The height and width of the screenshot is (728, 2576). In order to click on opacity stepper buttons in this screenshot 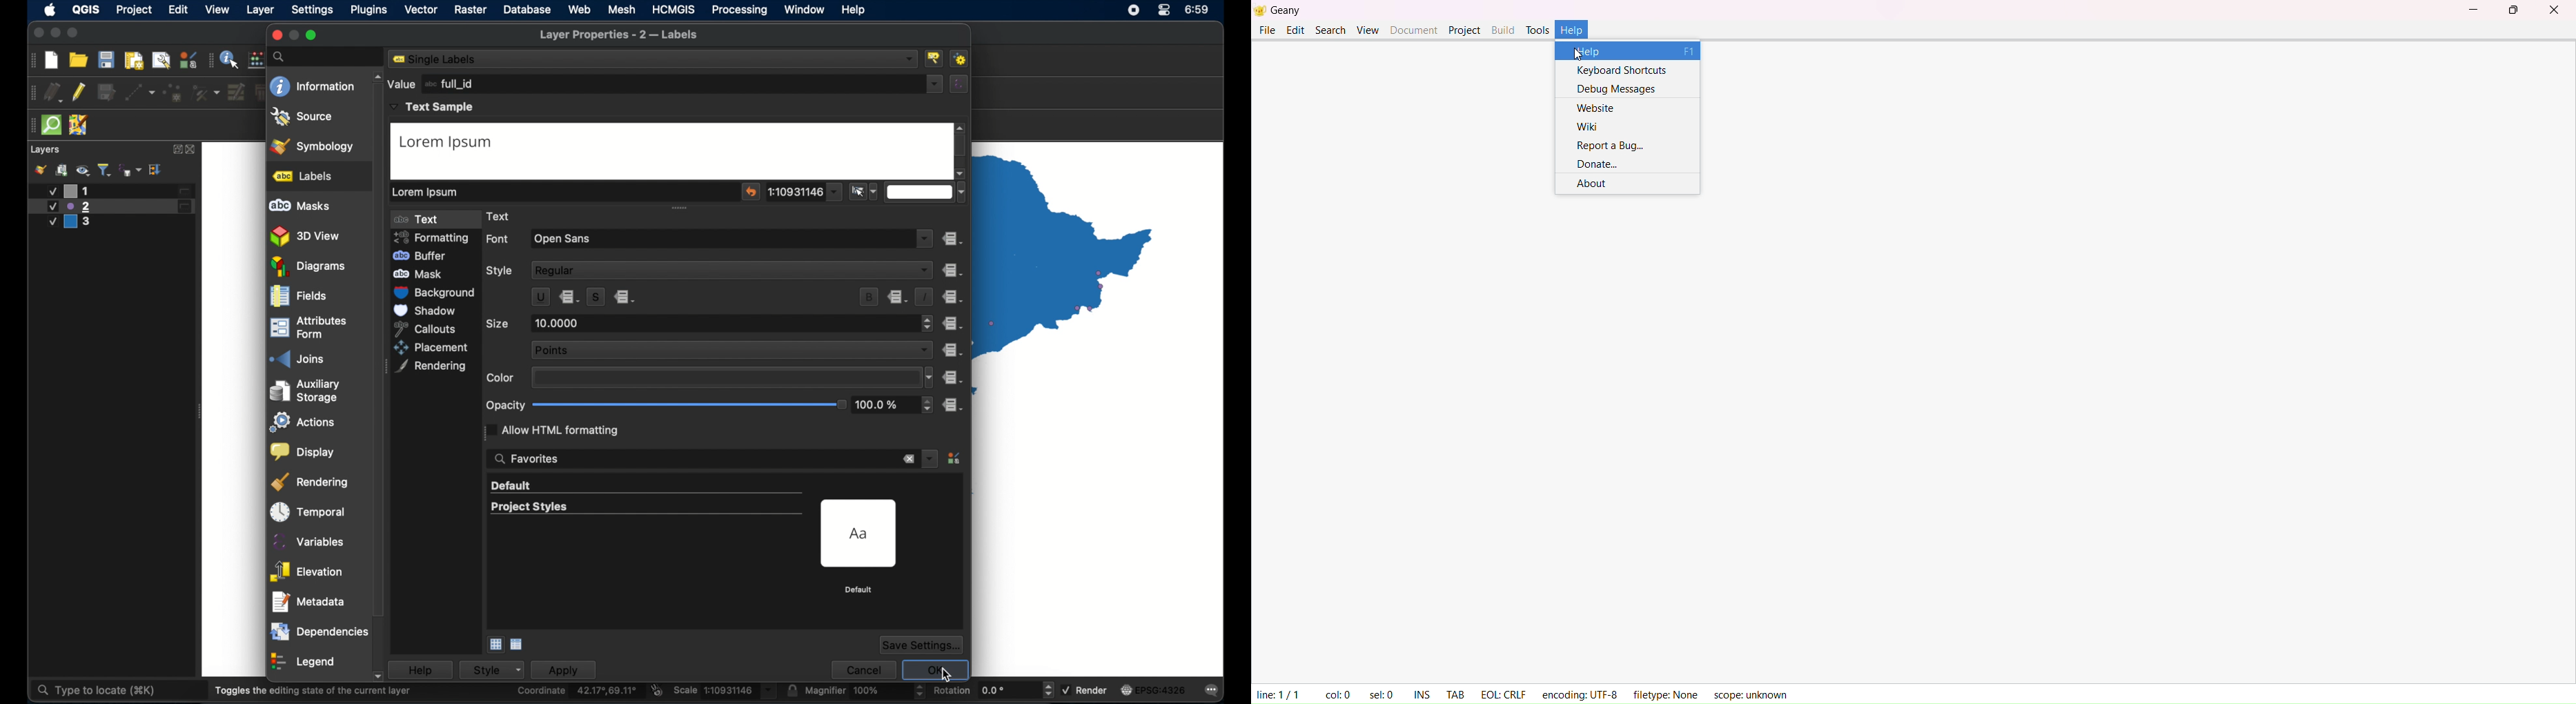, I will do `click(895, 405)`.